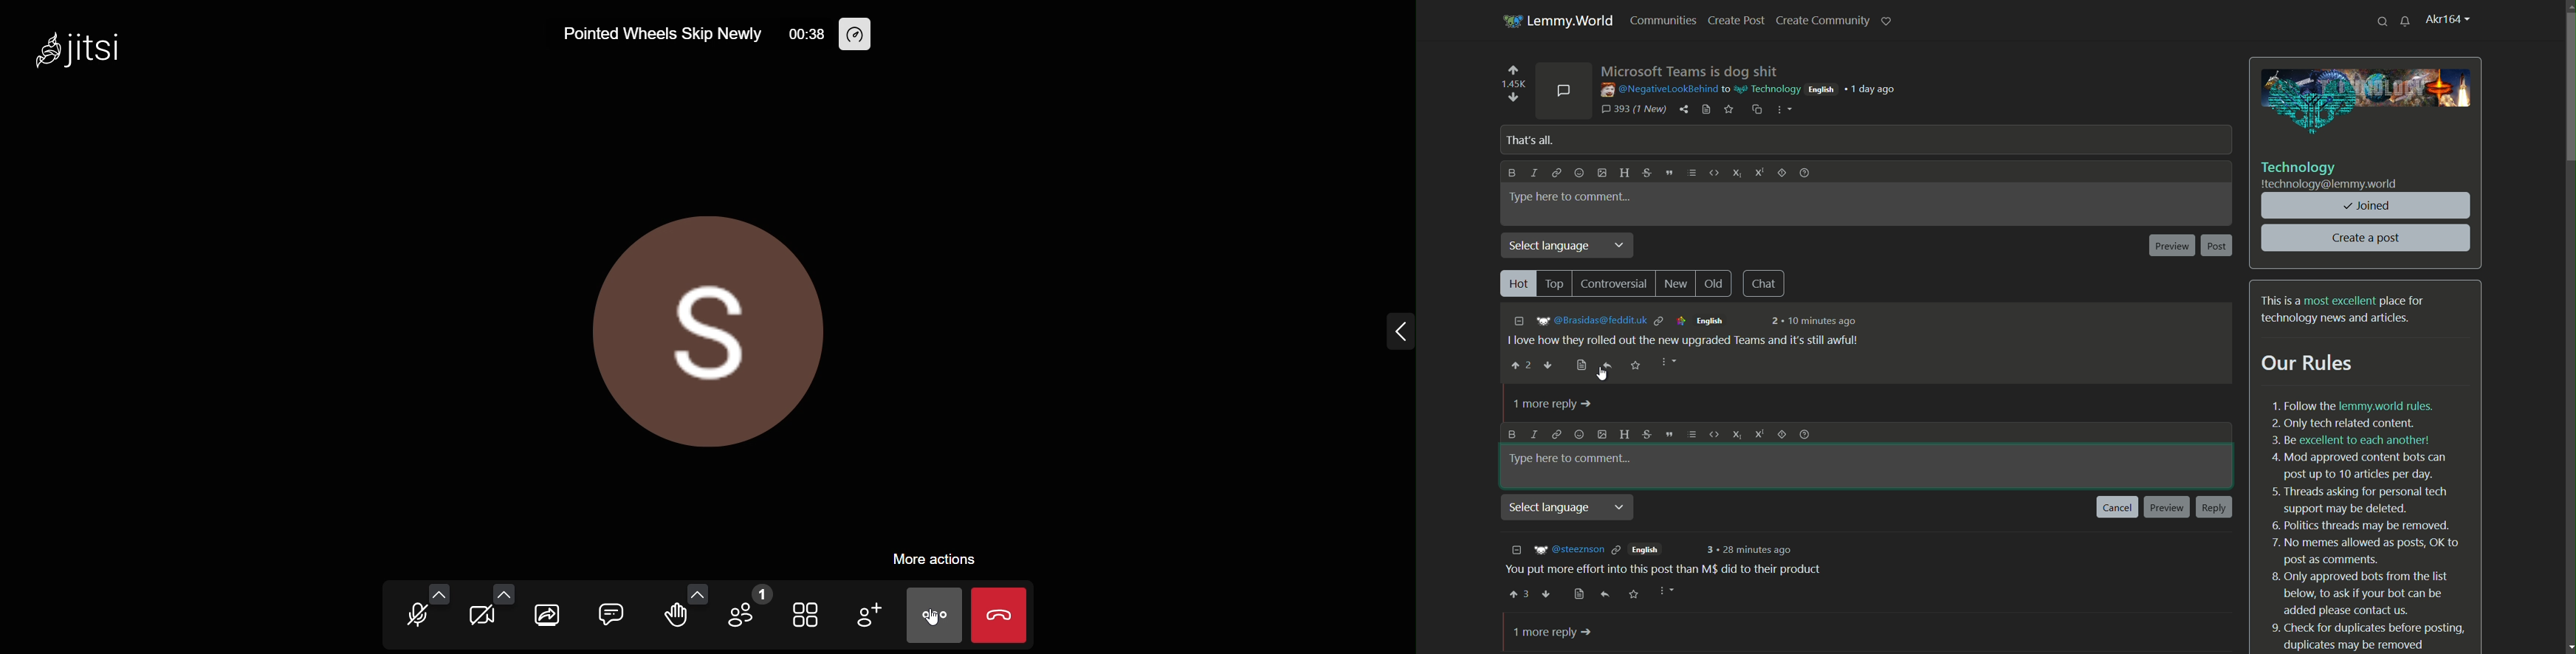  I want to click on 1 day ago, so click(1875, 89).